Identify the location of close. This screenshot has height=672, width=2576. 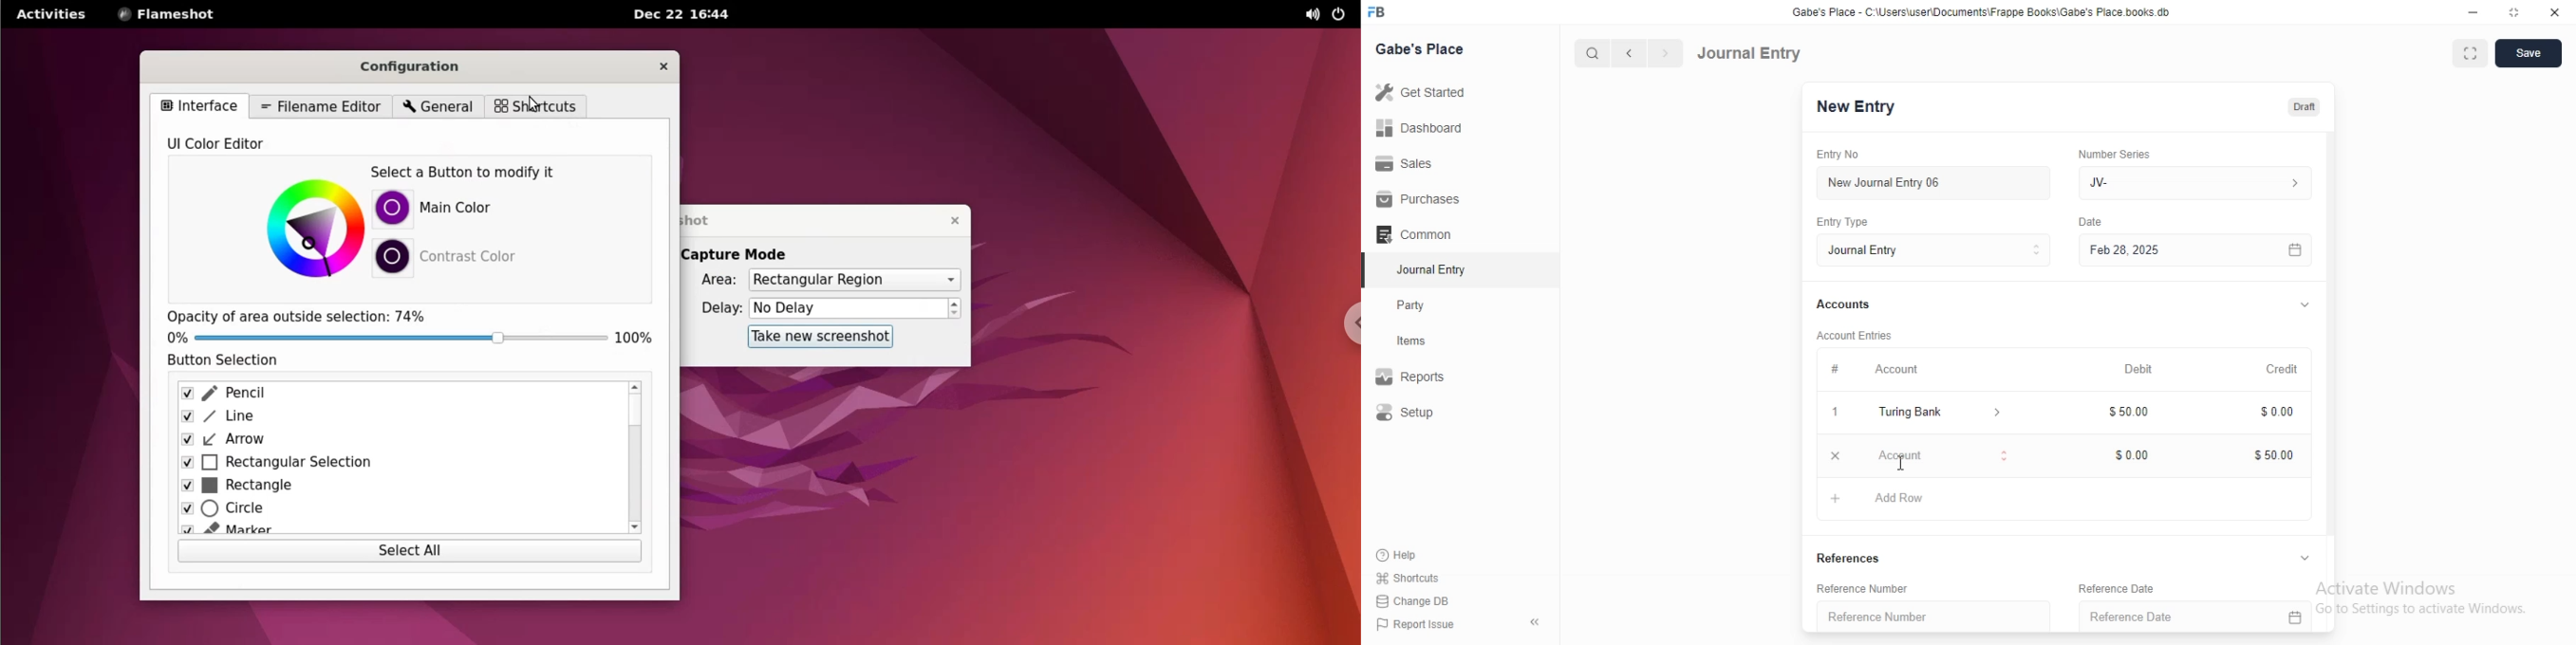
(2555, 13).